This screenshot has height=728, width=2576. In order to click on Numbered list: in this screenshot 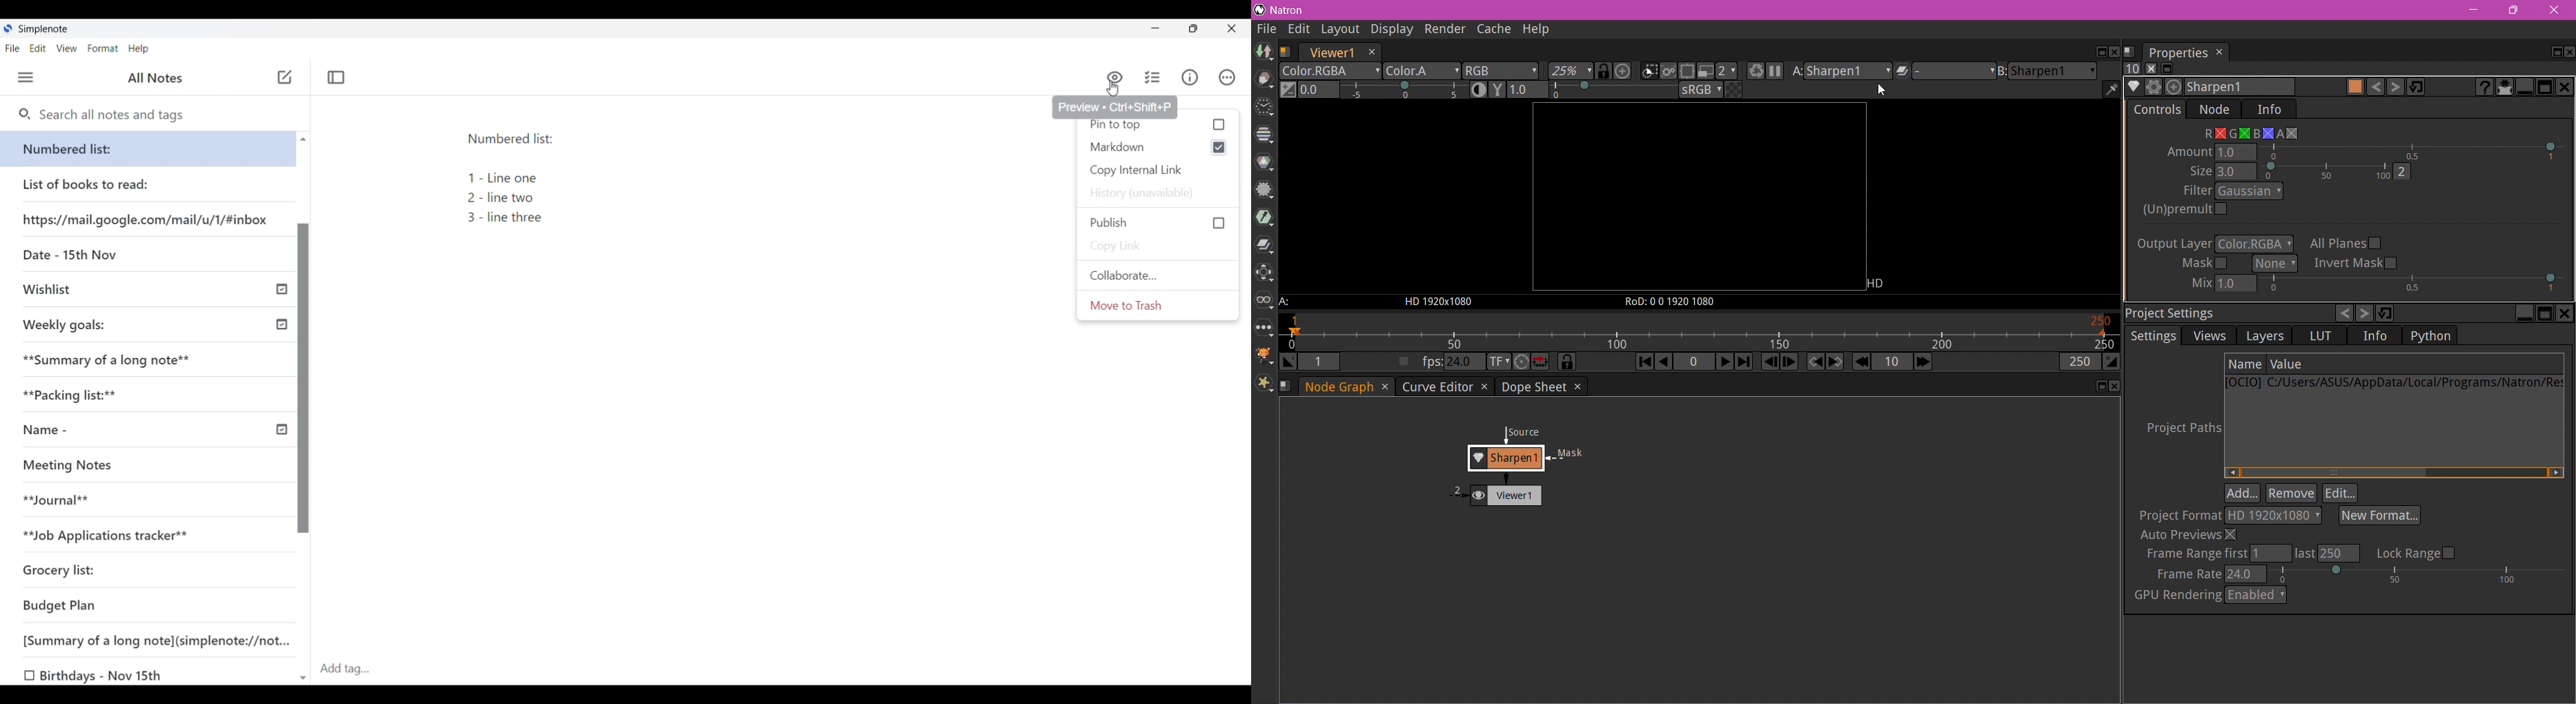, I will do `click(504, 139)`.